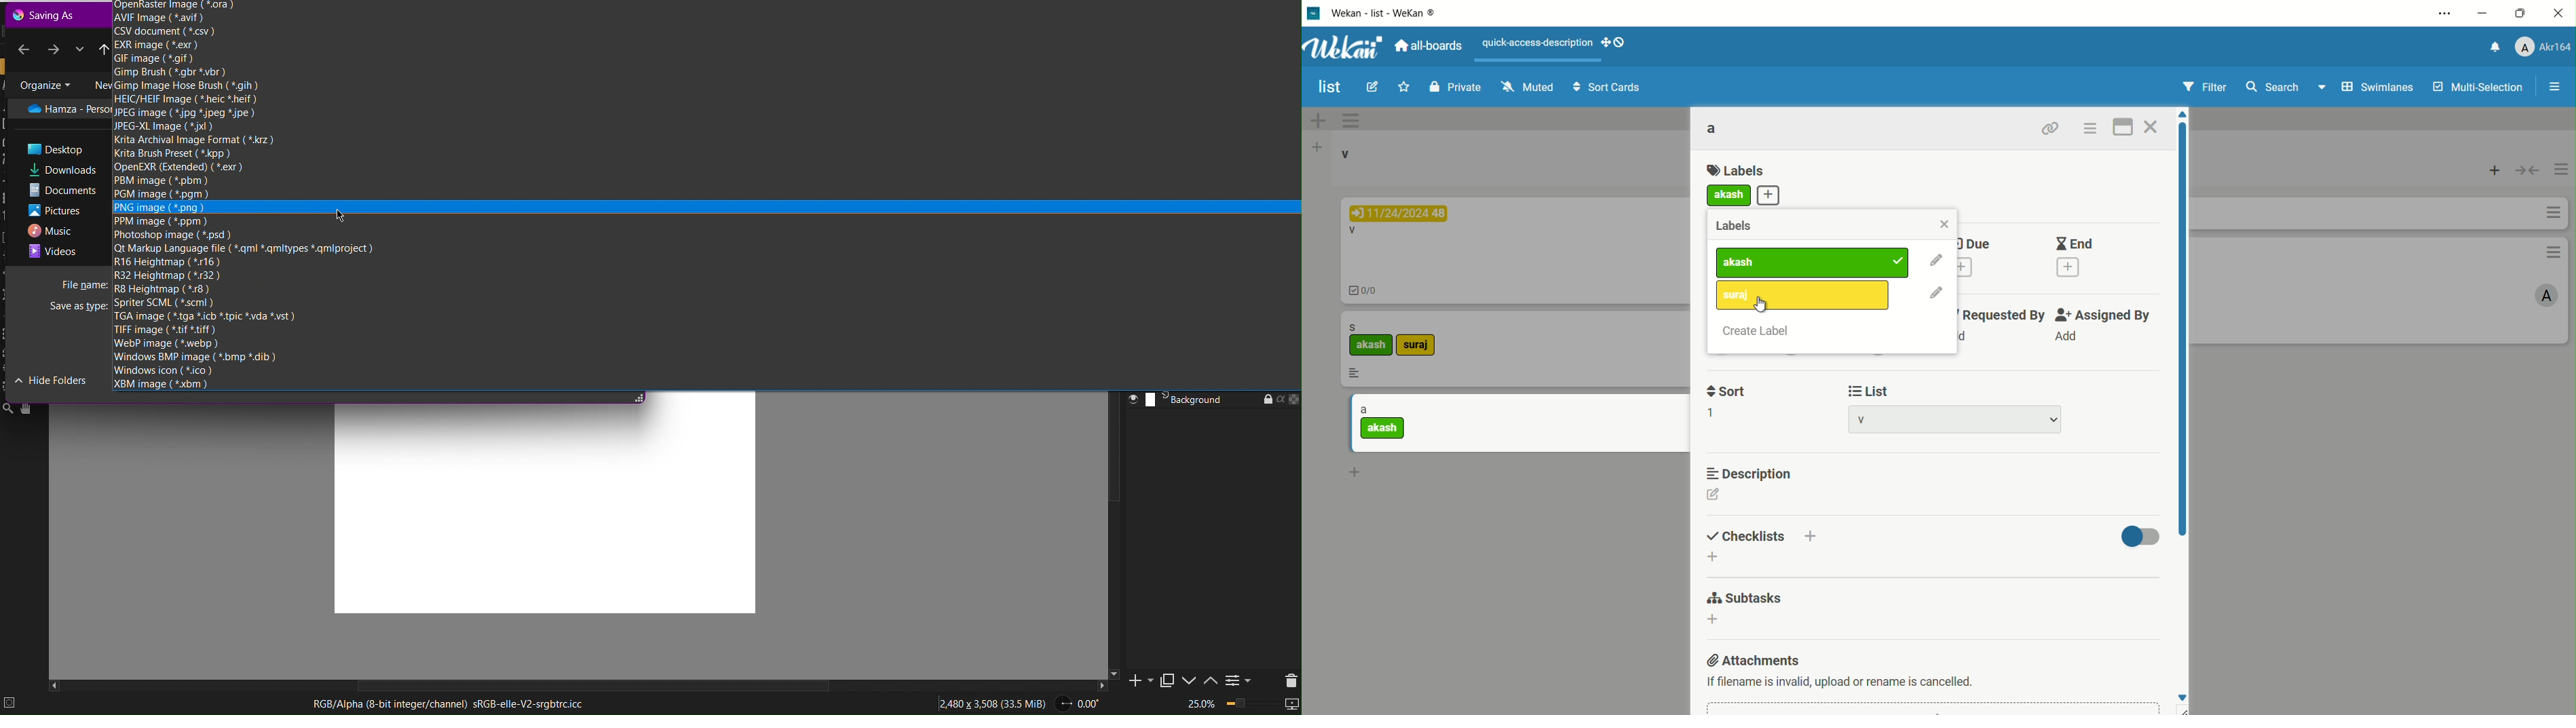 The height and width of the screenshot is (728, 2576). I want to click on add, so click(1353, 469).